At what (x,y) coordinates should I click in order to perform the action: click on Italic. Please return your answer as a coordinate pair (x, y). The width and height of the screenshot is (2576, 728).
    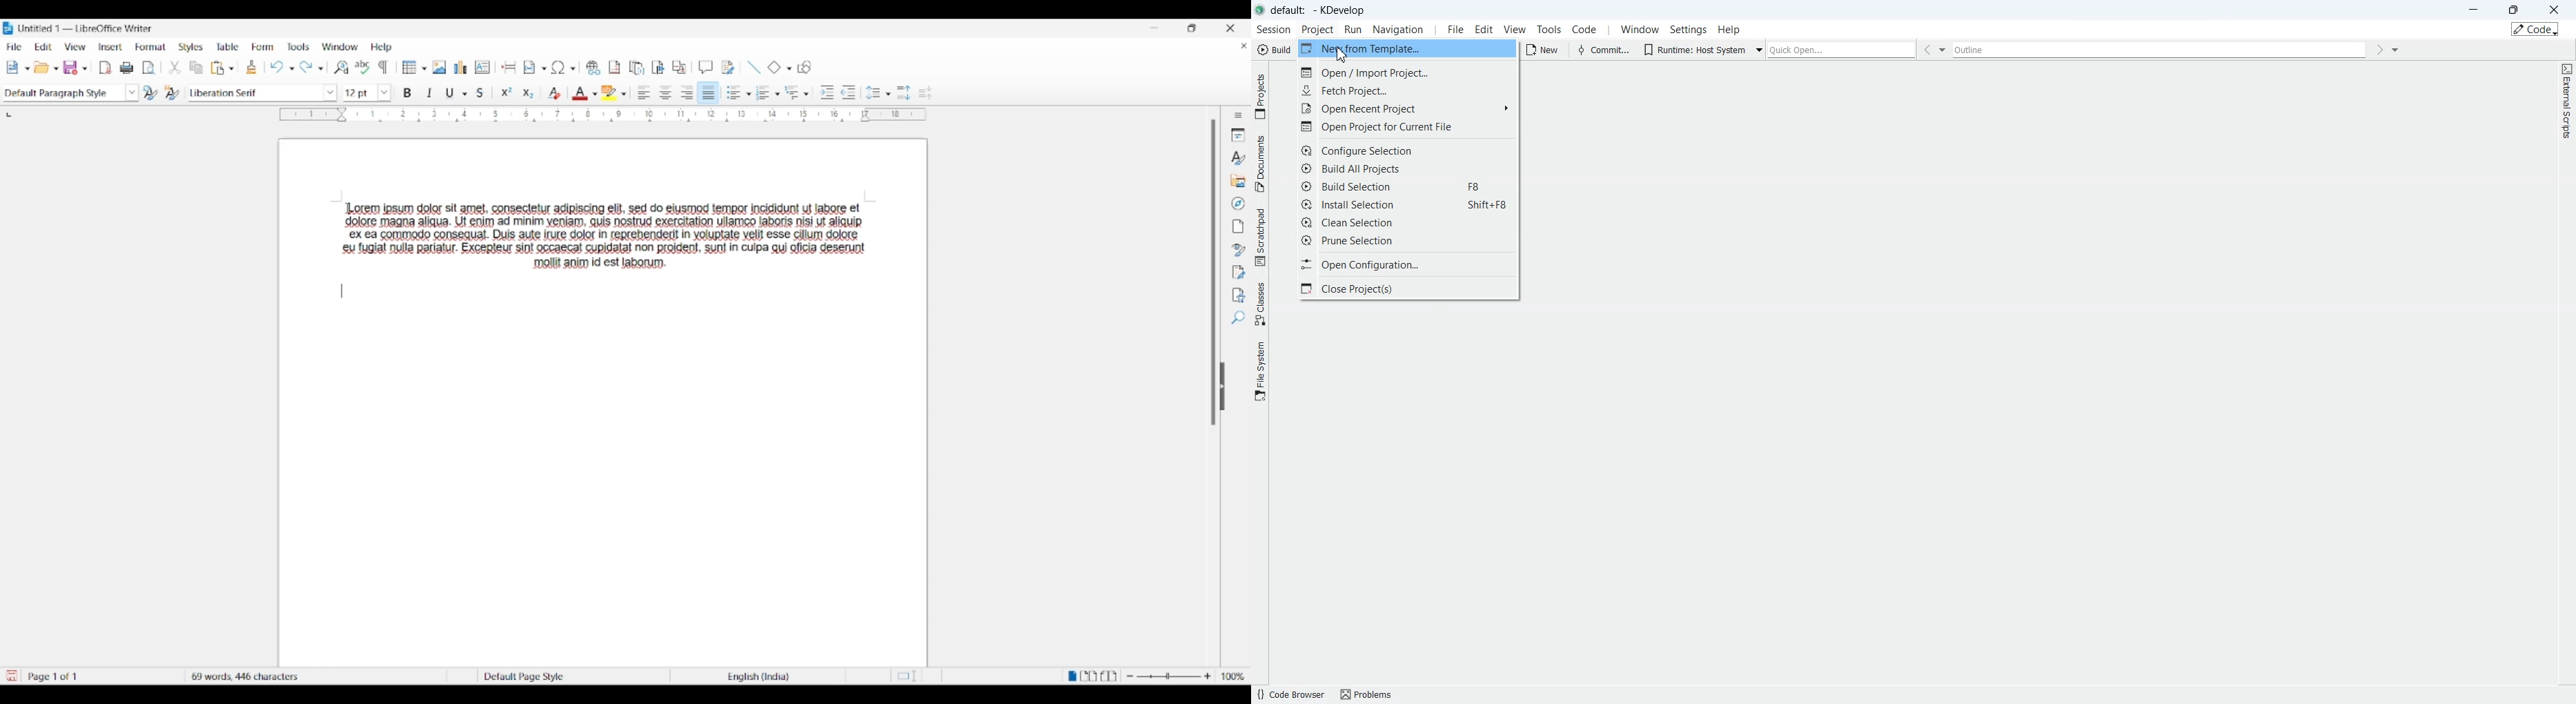
    Looking at the image, I should click on (430, 93).